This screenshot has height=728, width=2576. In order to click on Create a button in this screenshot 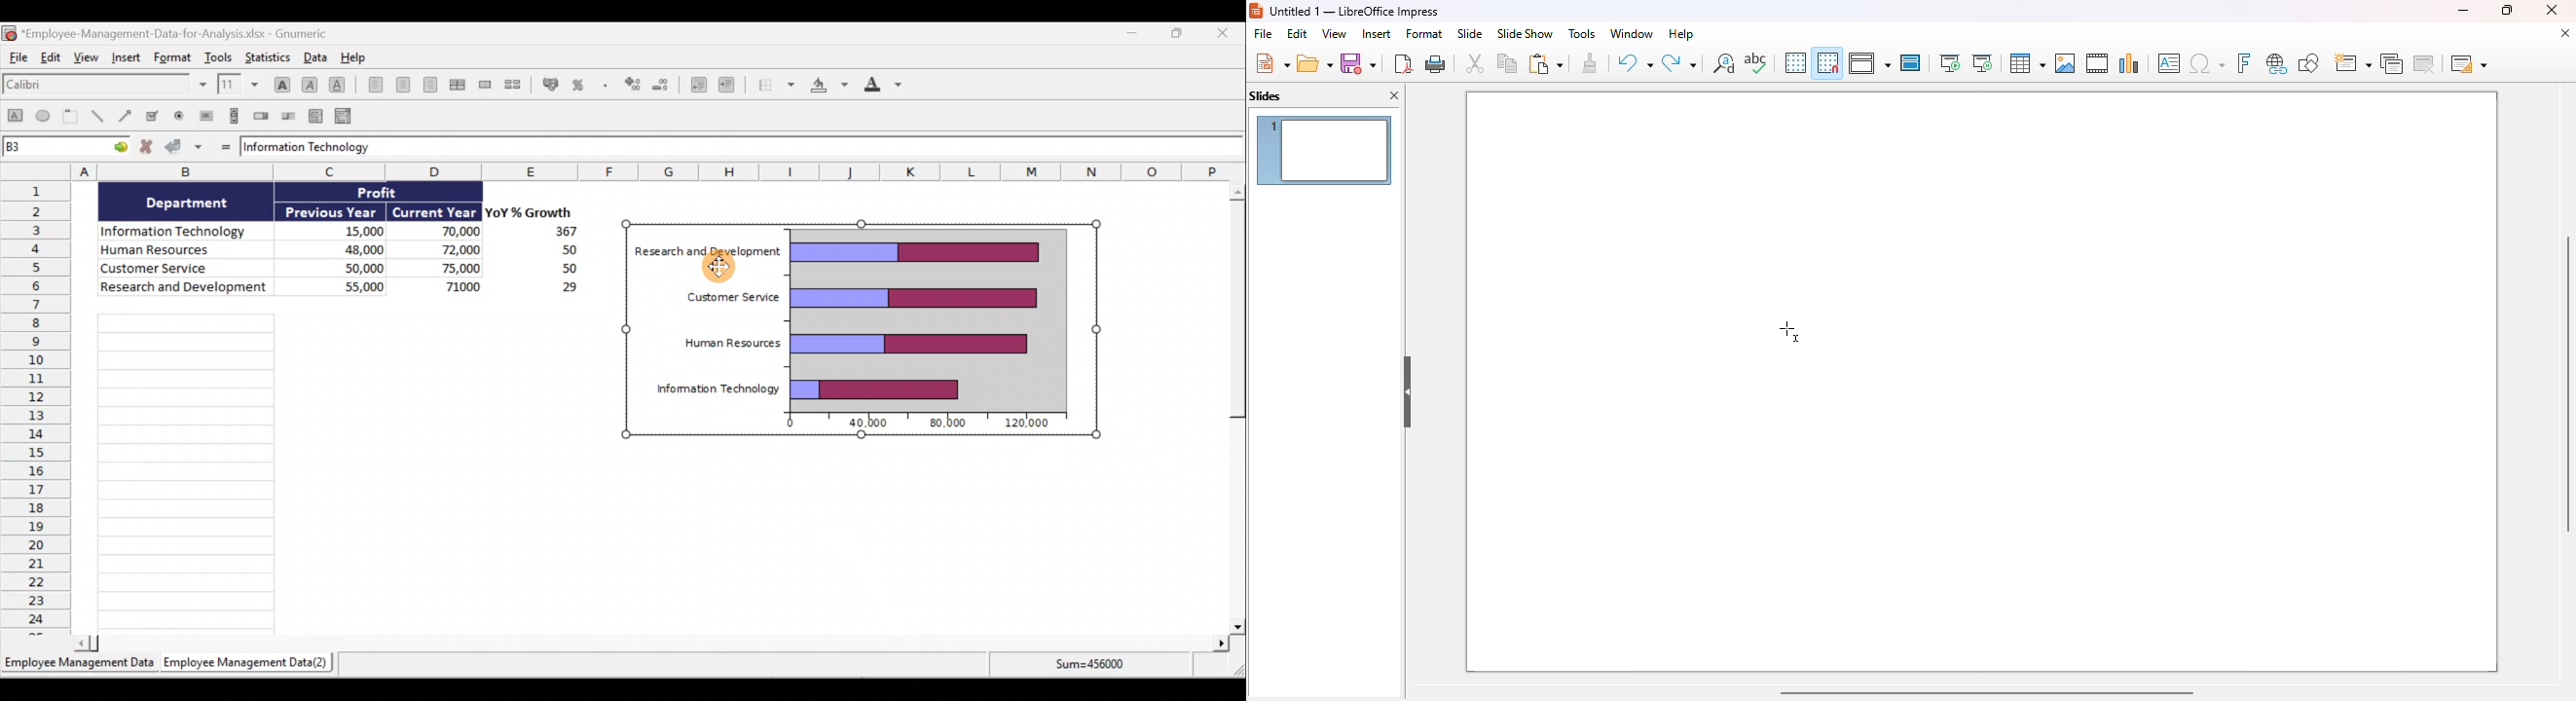, I will do `click(204, 116)`.